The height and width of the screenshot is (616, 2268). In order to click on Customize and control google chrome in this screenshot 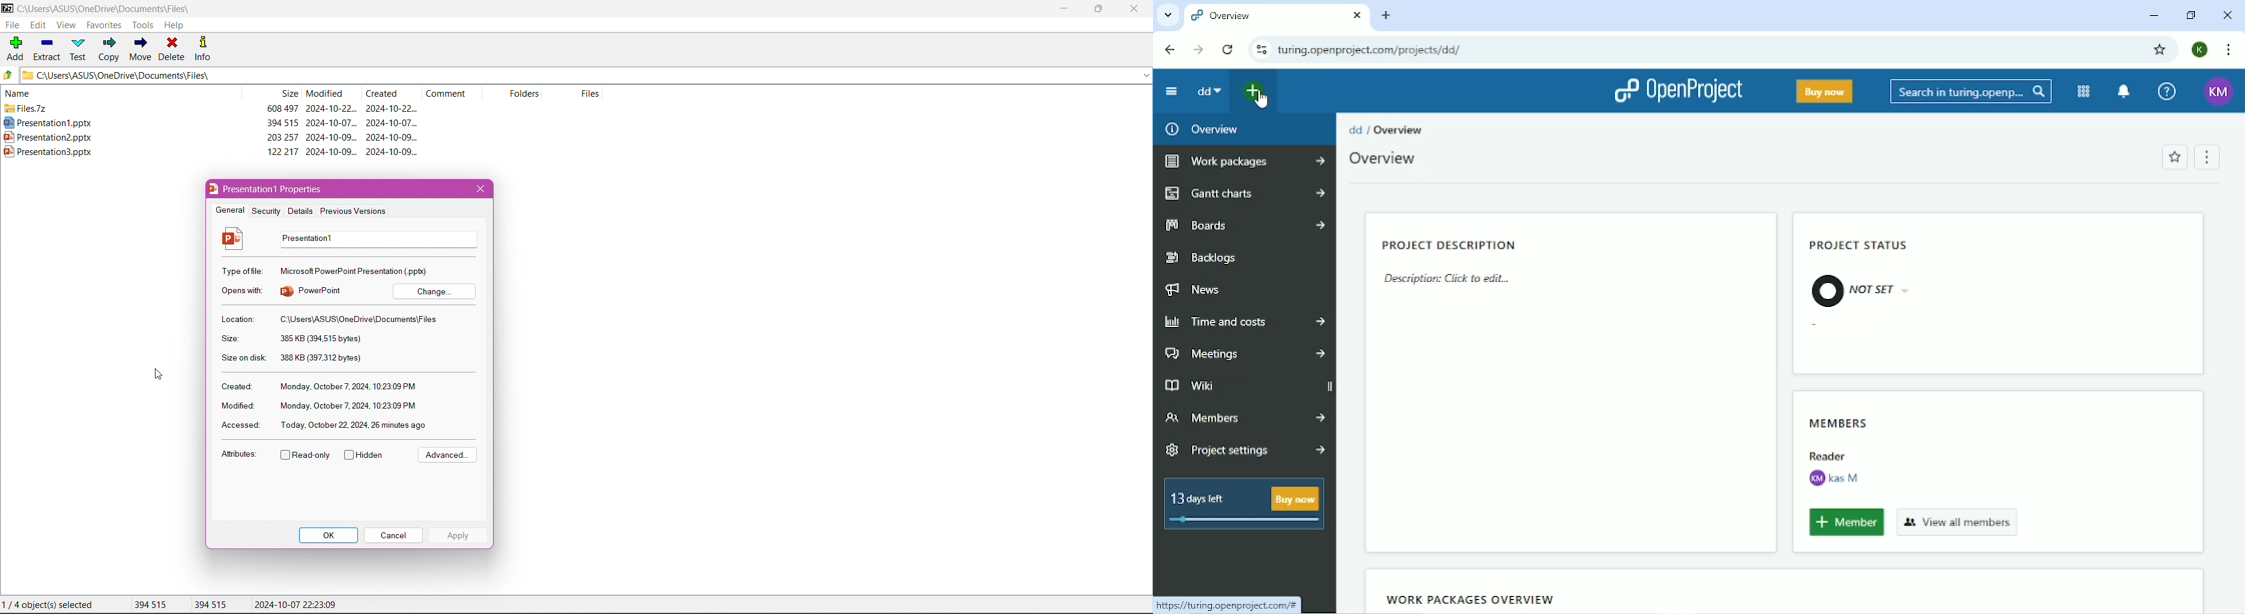, I will do `click(2232, 50)`.